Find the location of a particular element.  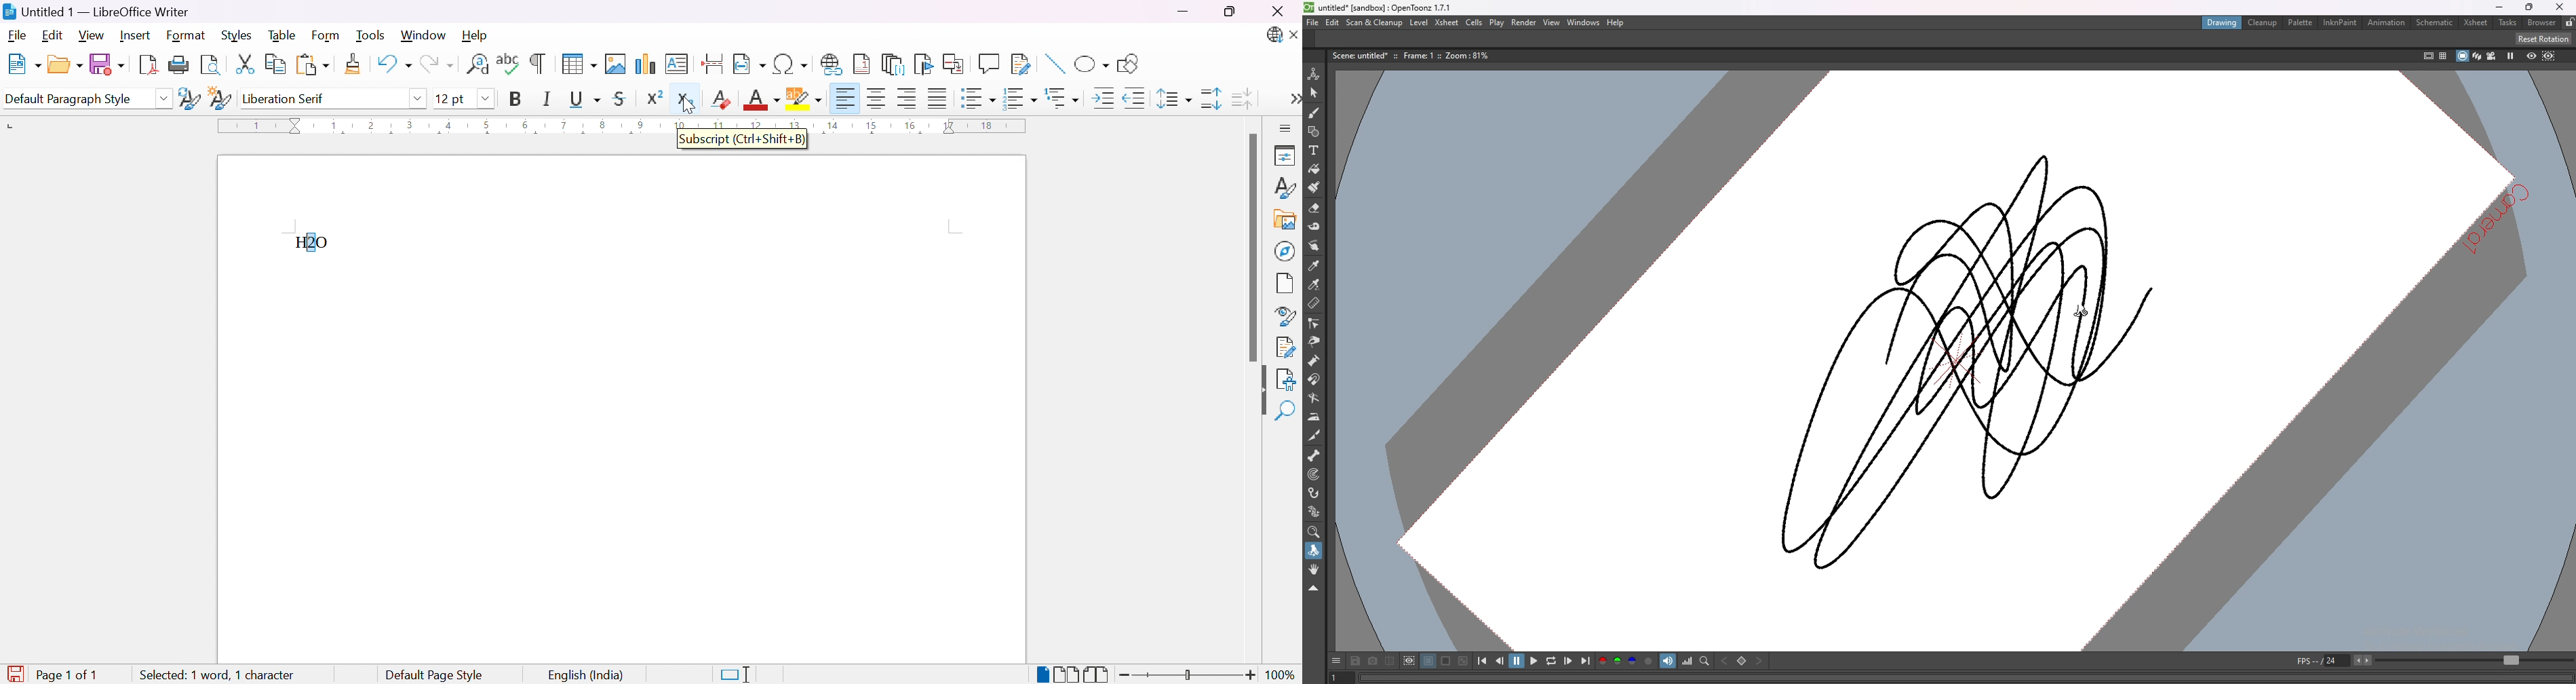

Superscript is located at coordinates (654, 97).